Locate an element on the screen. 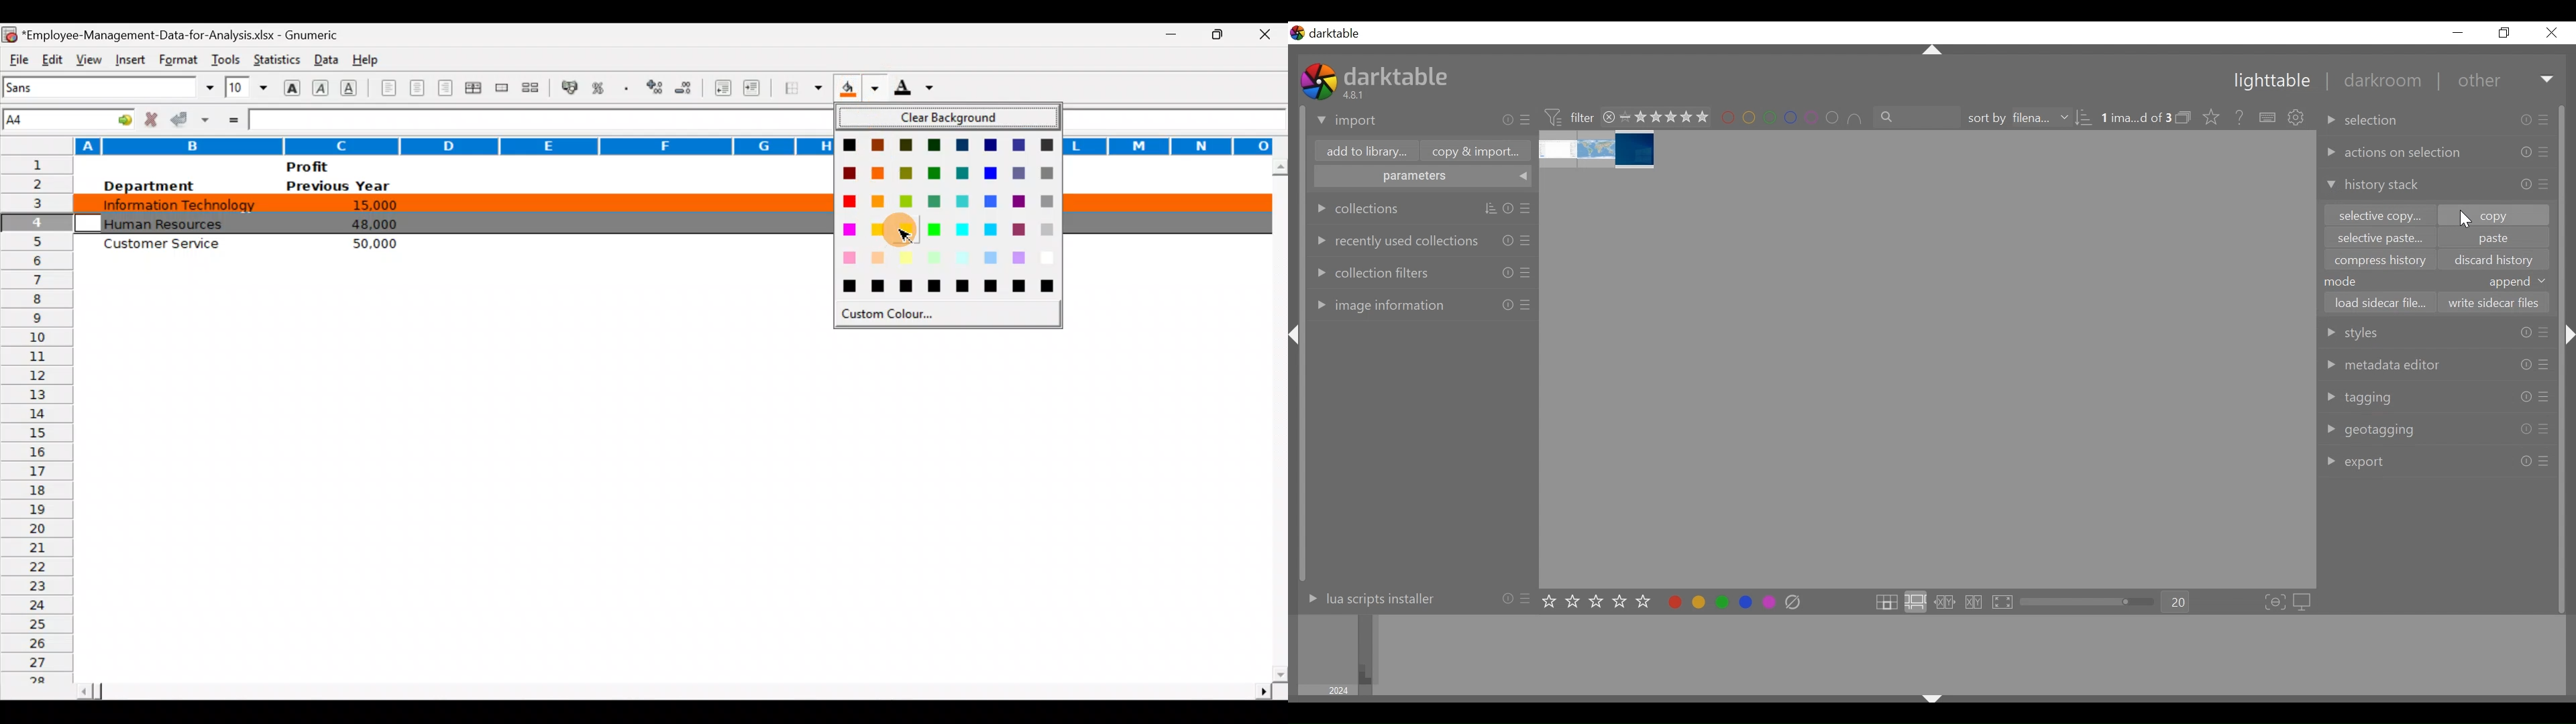  sorting is located at coordinates (2084, 118).